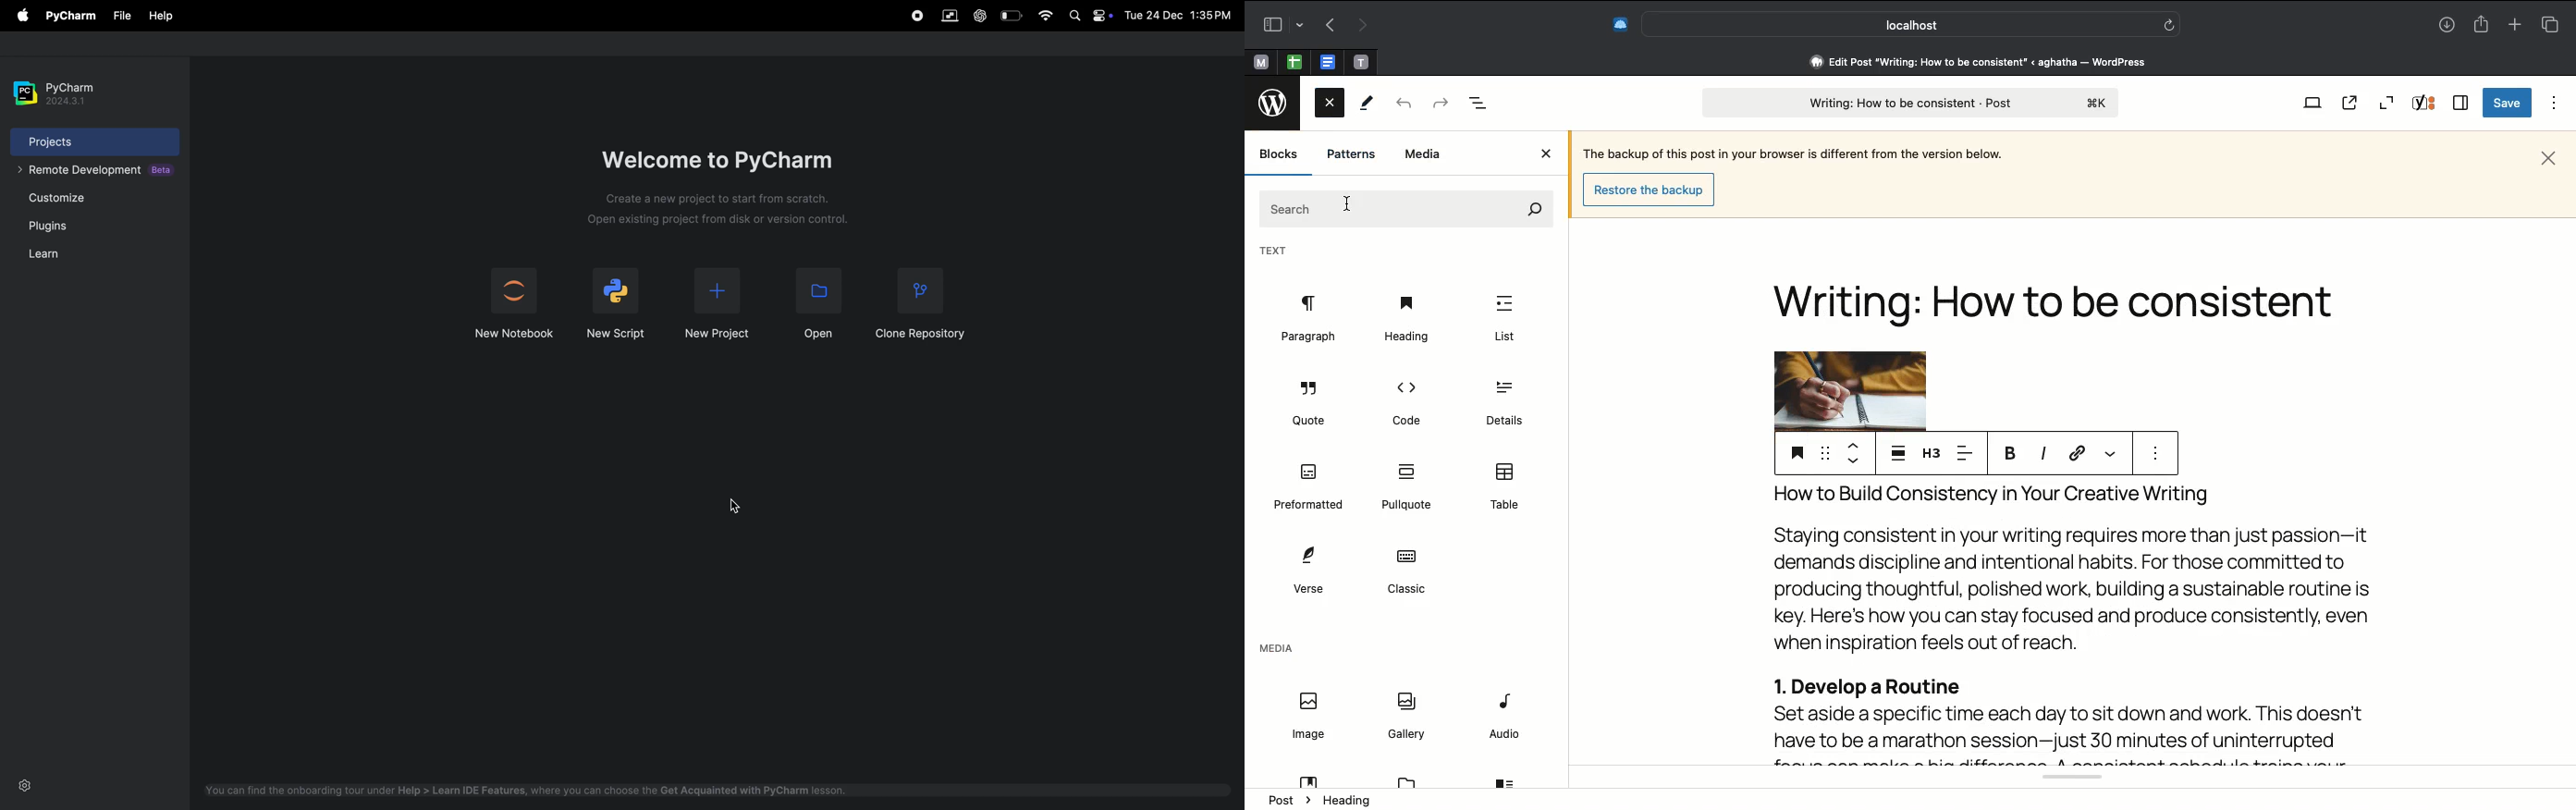 This screenshot has height=812, width=2576. Describe the element at coordinates (1405, 572) in the screenshot. I see `Classic` at that location.